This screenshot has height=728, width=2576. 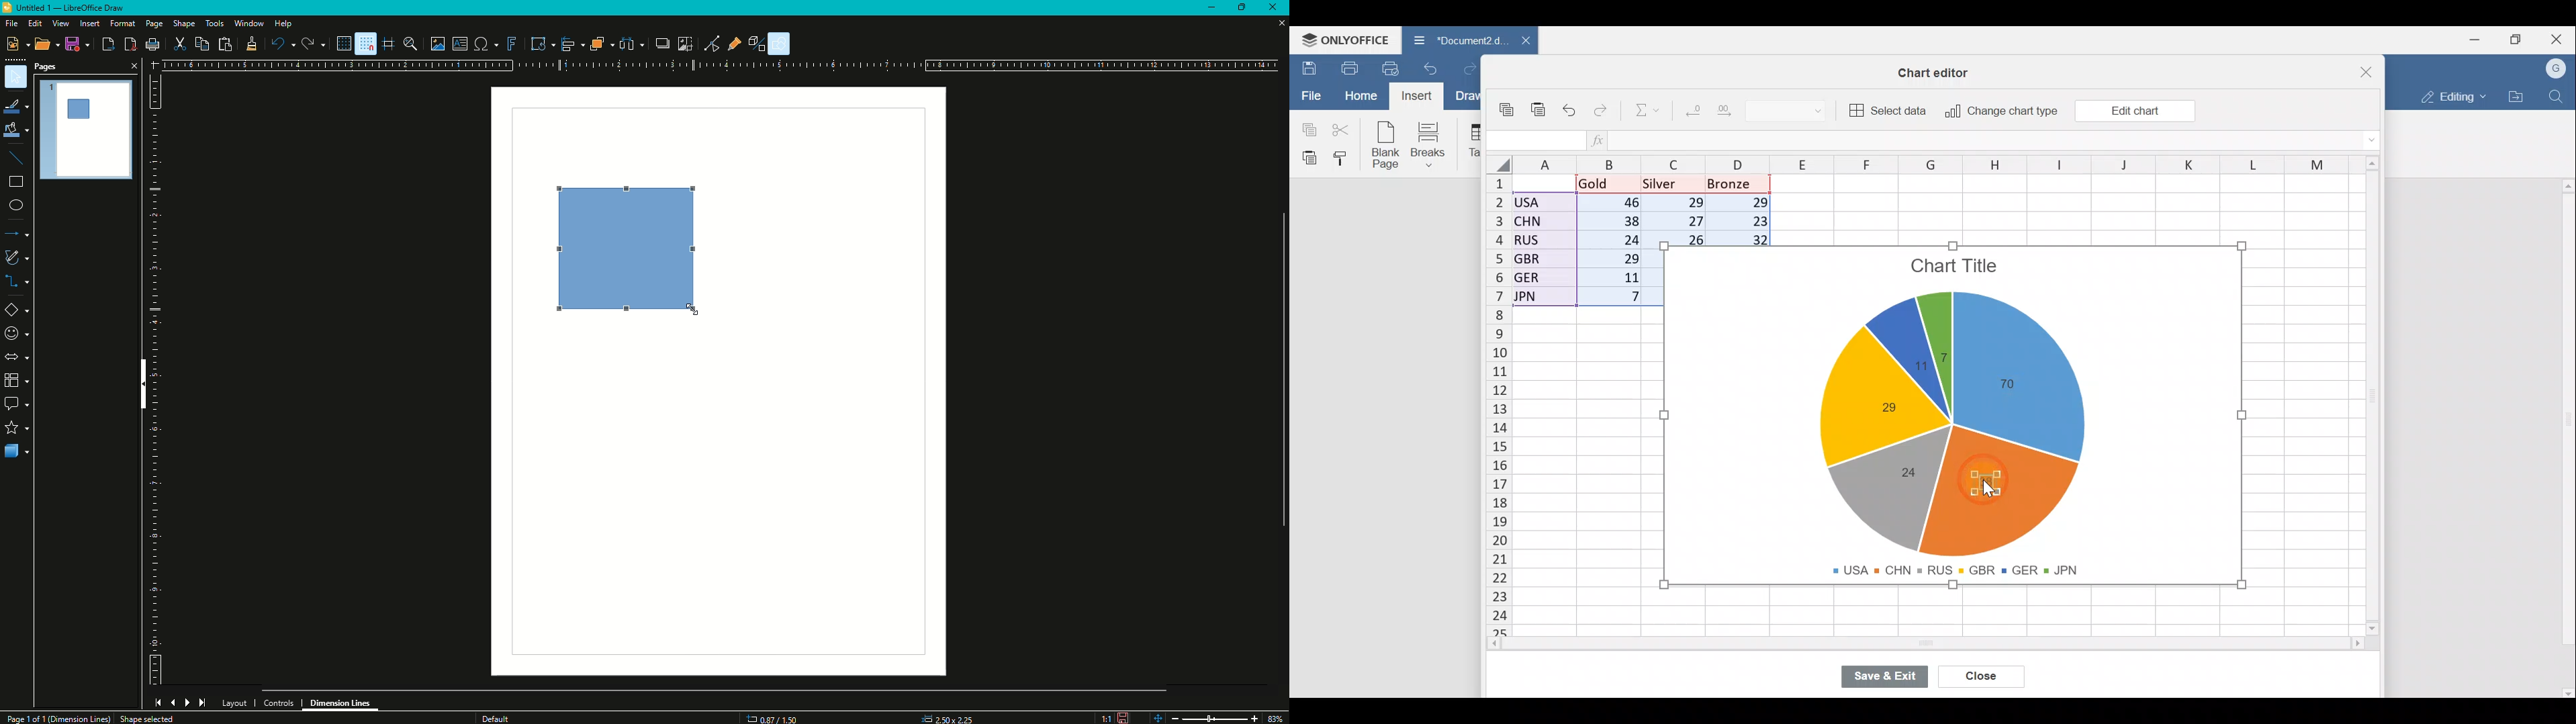 What do you see at coordinates (140, 386) in the screenshot?
I see `Hide` at bounding box center [140, 386].